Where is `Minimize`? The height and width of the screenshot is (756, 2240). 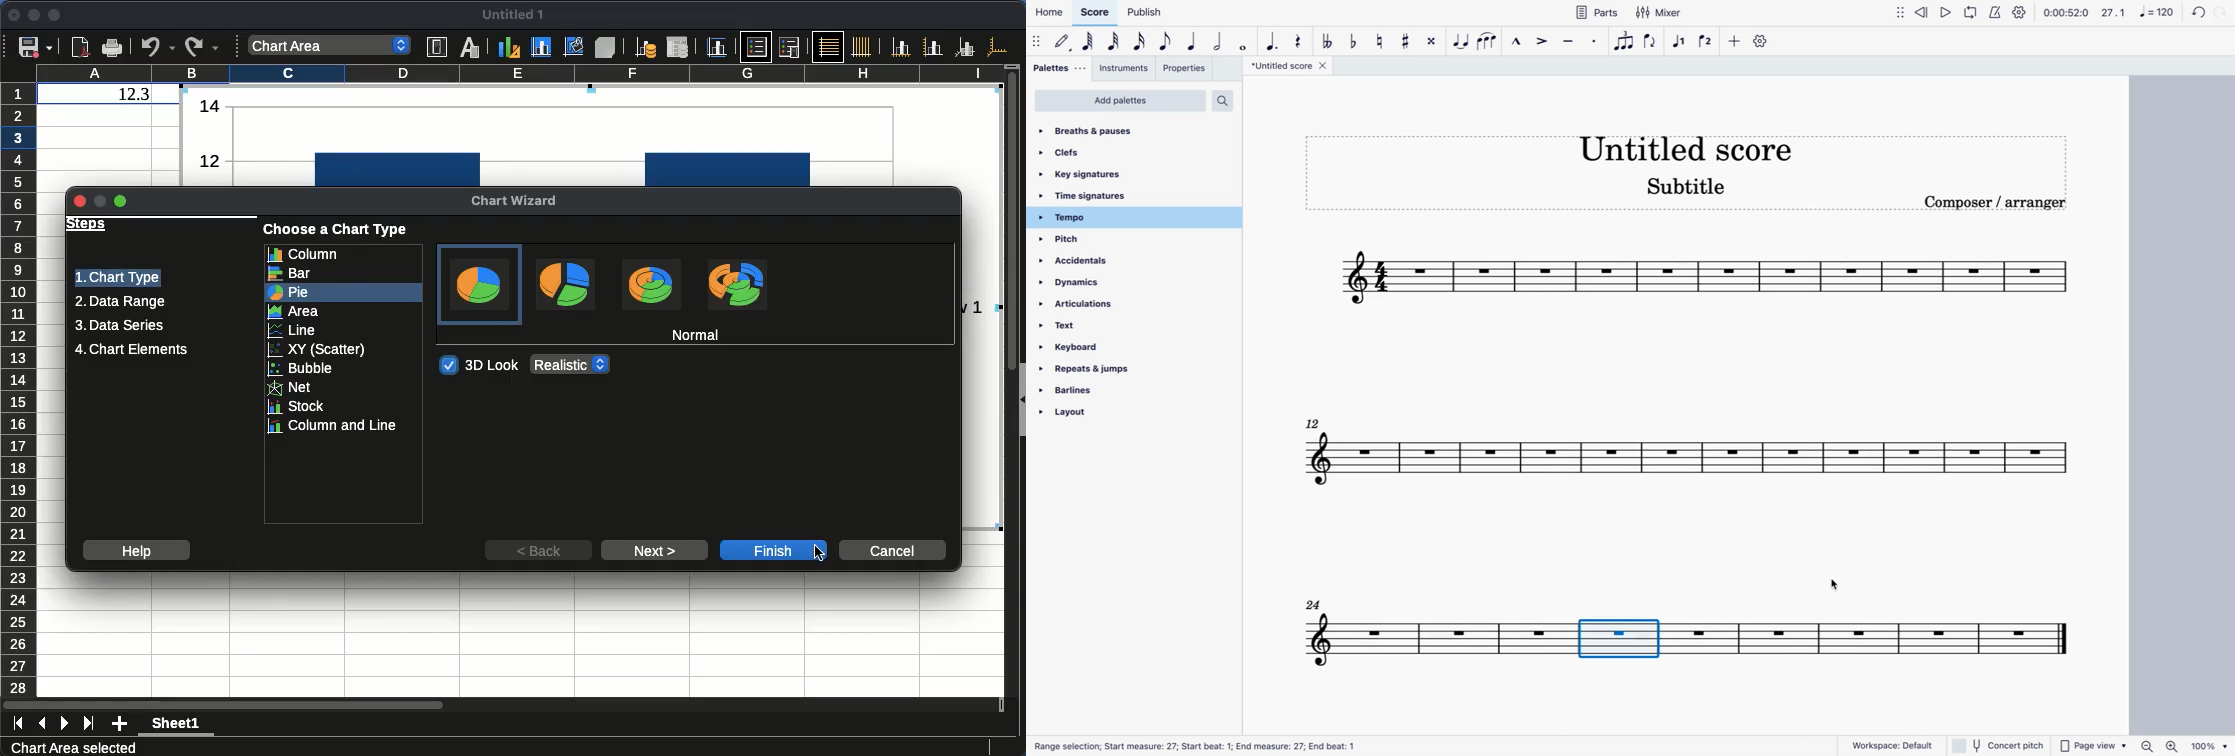
Minimize is located at coordinates (100, 200).